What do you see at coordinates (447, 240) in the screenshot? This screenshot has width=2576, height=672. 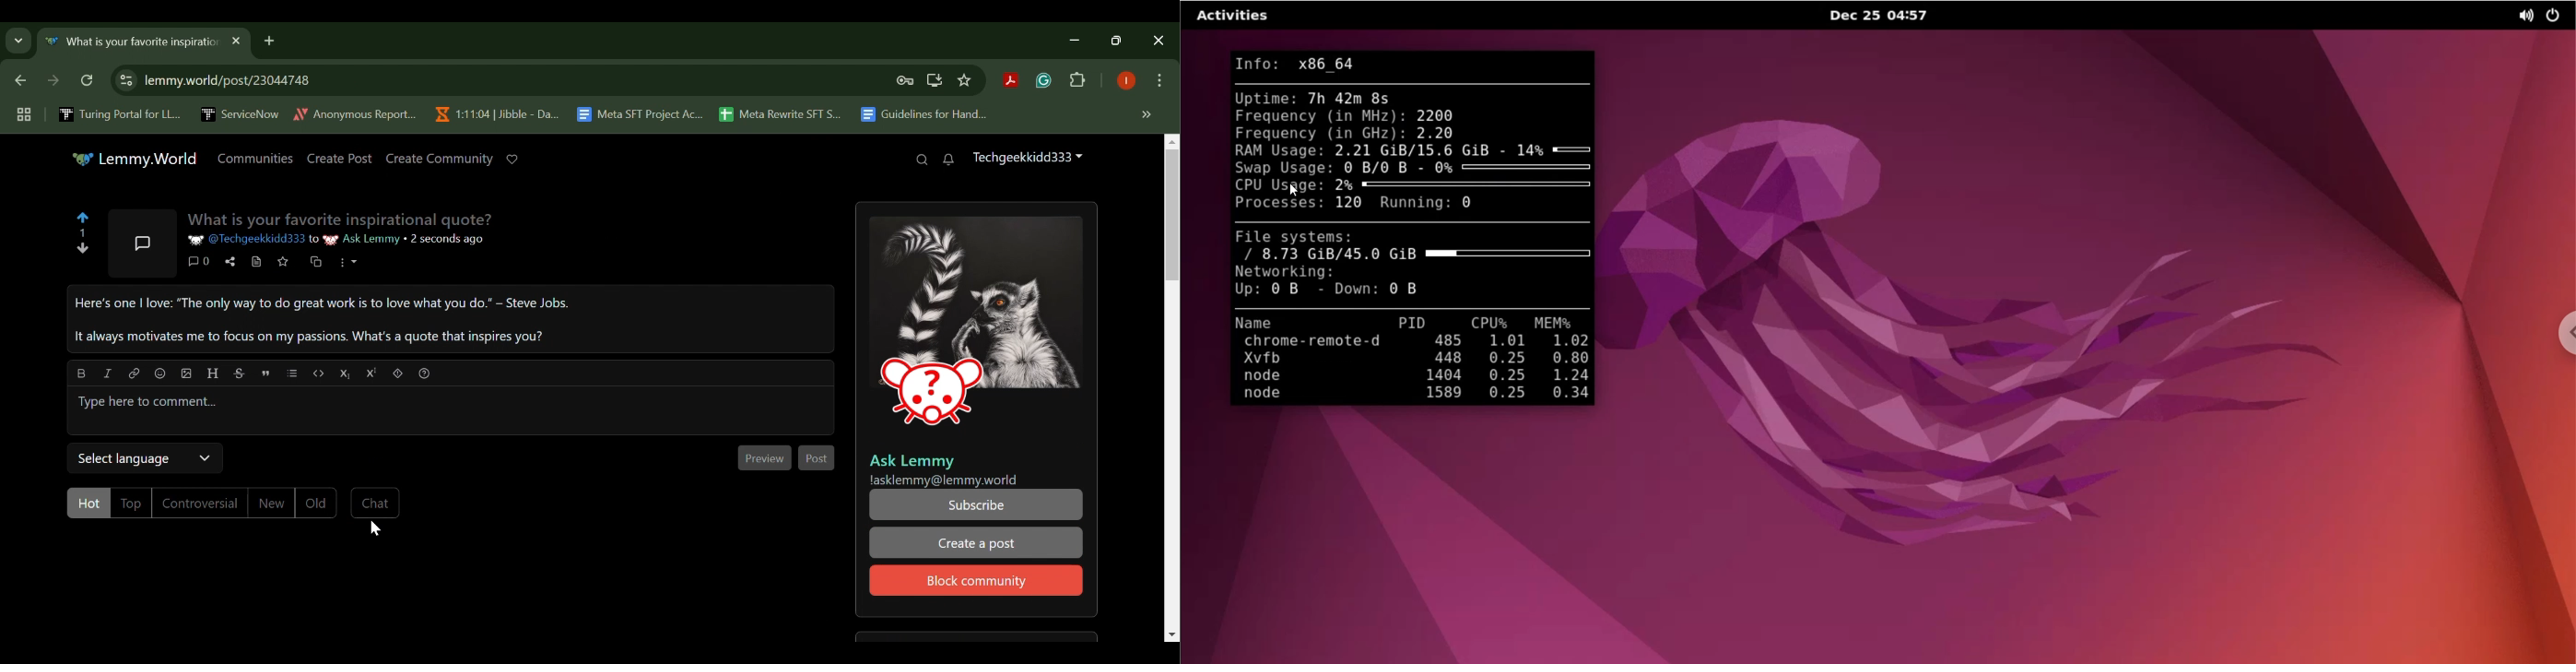 I see `2 seconds ago` at bounding box center [447, 240].